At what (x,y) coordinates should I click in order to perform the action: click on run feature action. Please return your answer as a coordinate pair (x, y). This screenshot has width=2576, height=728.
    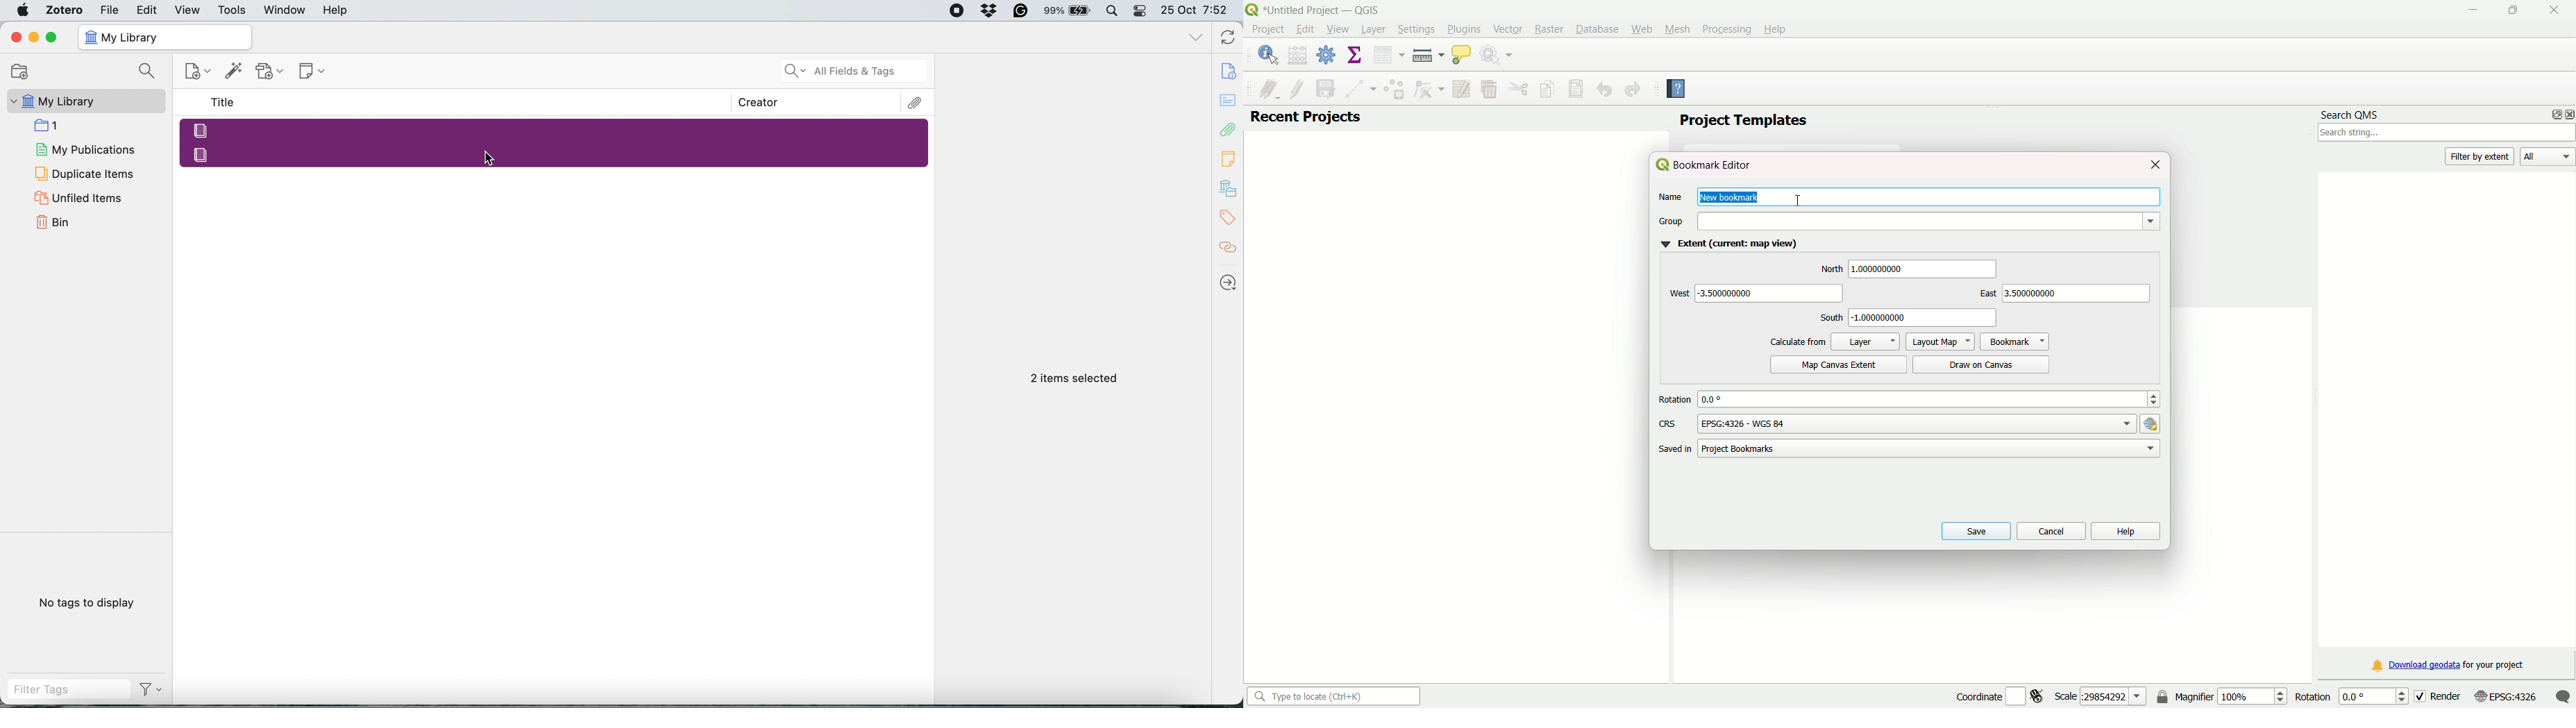
    Looking at the image, I should click on (1499, 56).